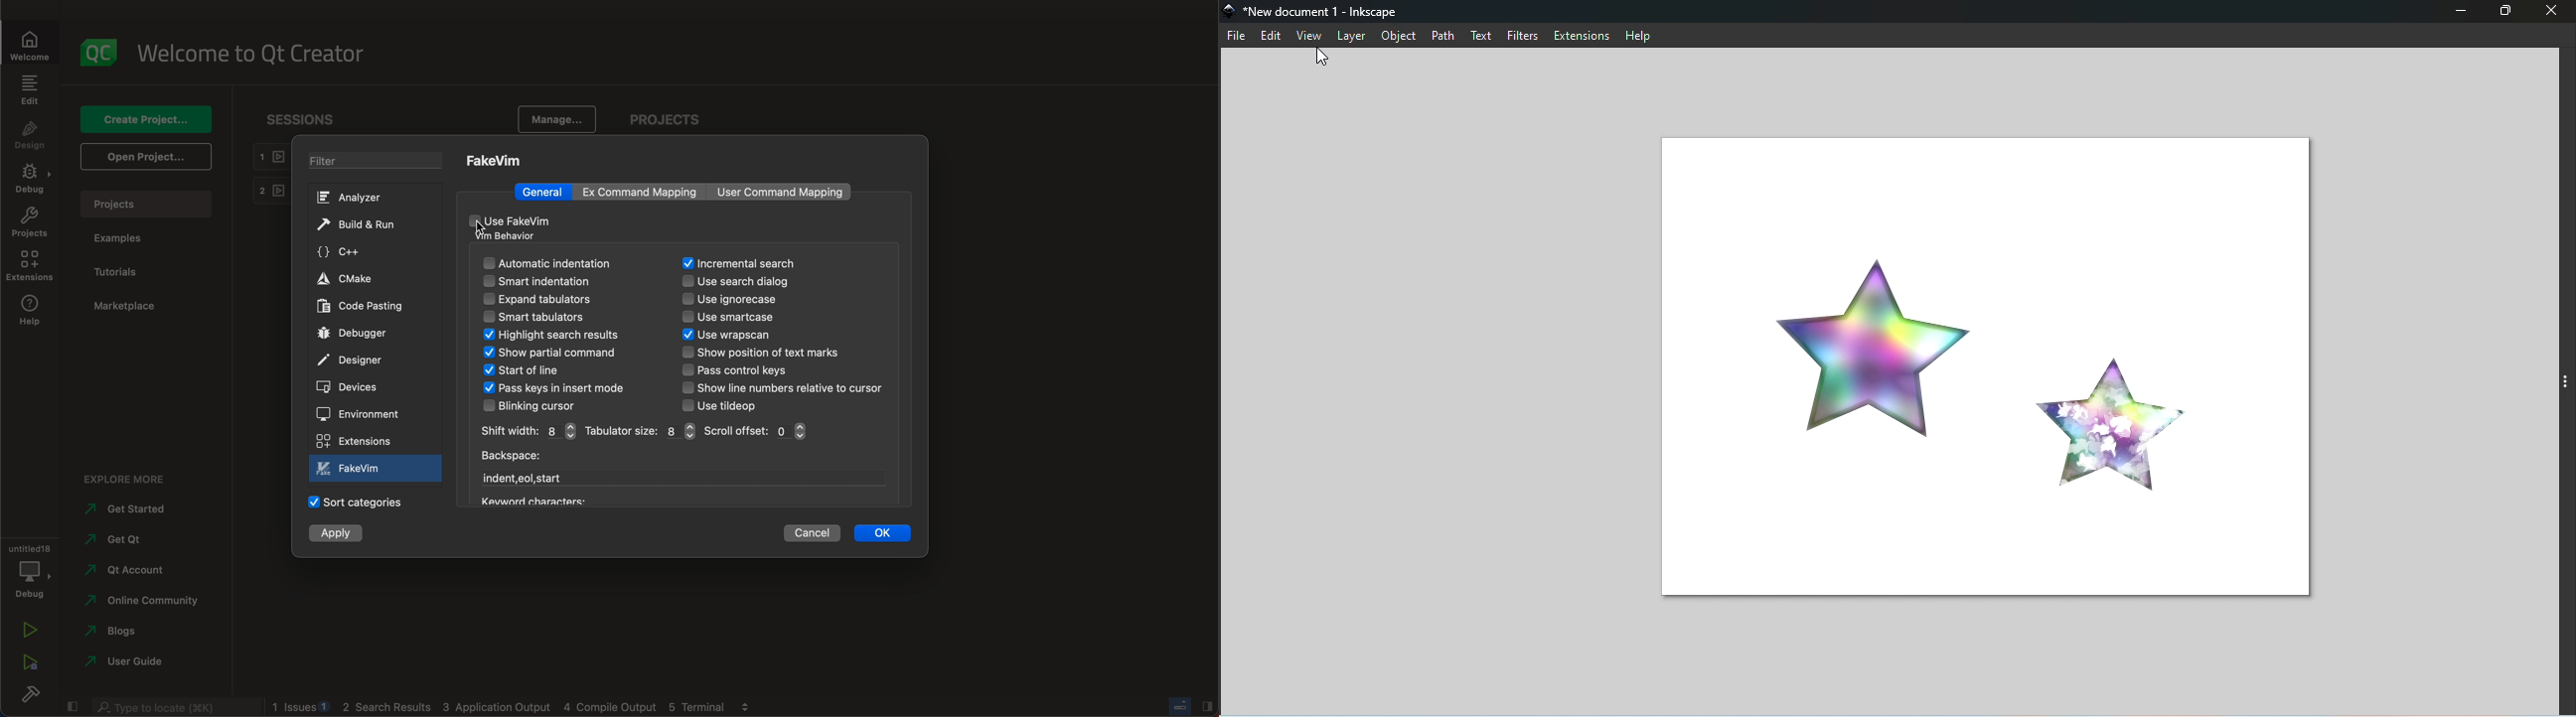 The width and height of the screenshot is (2576, 728). I want to click on welcome, so click(31, 45).